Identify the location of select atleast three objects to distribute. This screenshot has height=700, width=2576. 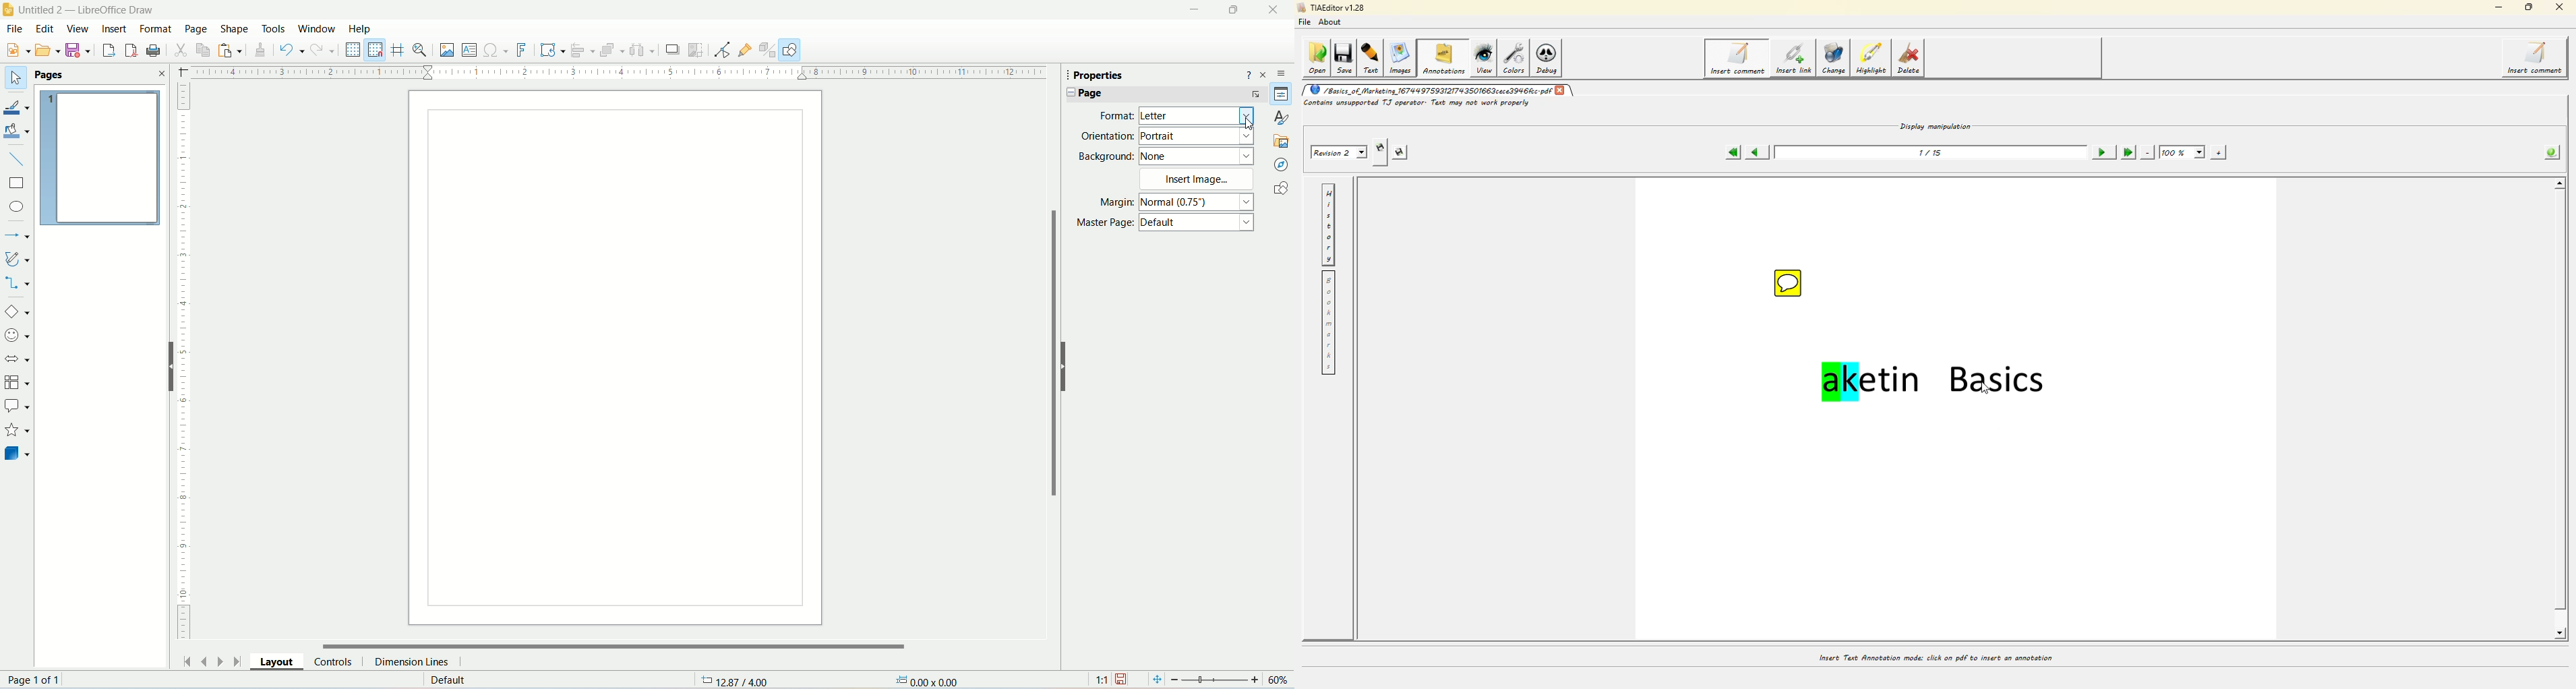
(642, 51).